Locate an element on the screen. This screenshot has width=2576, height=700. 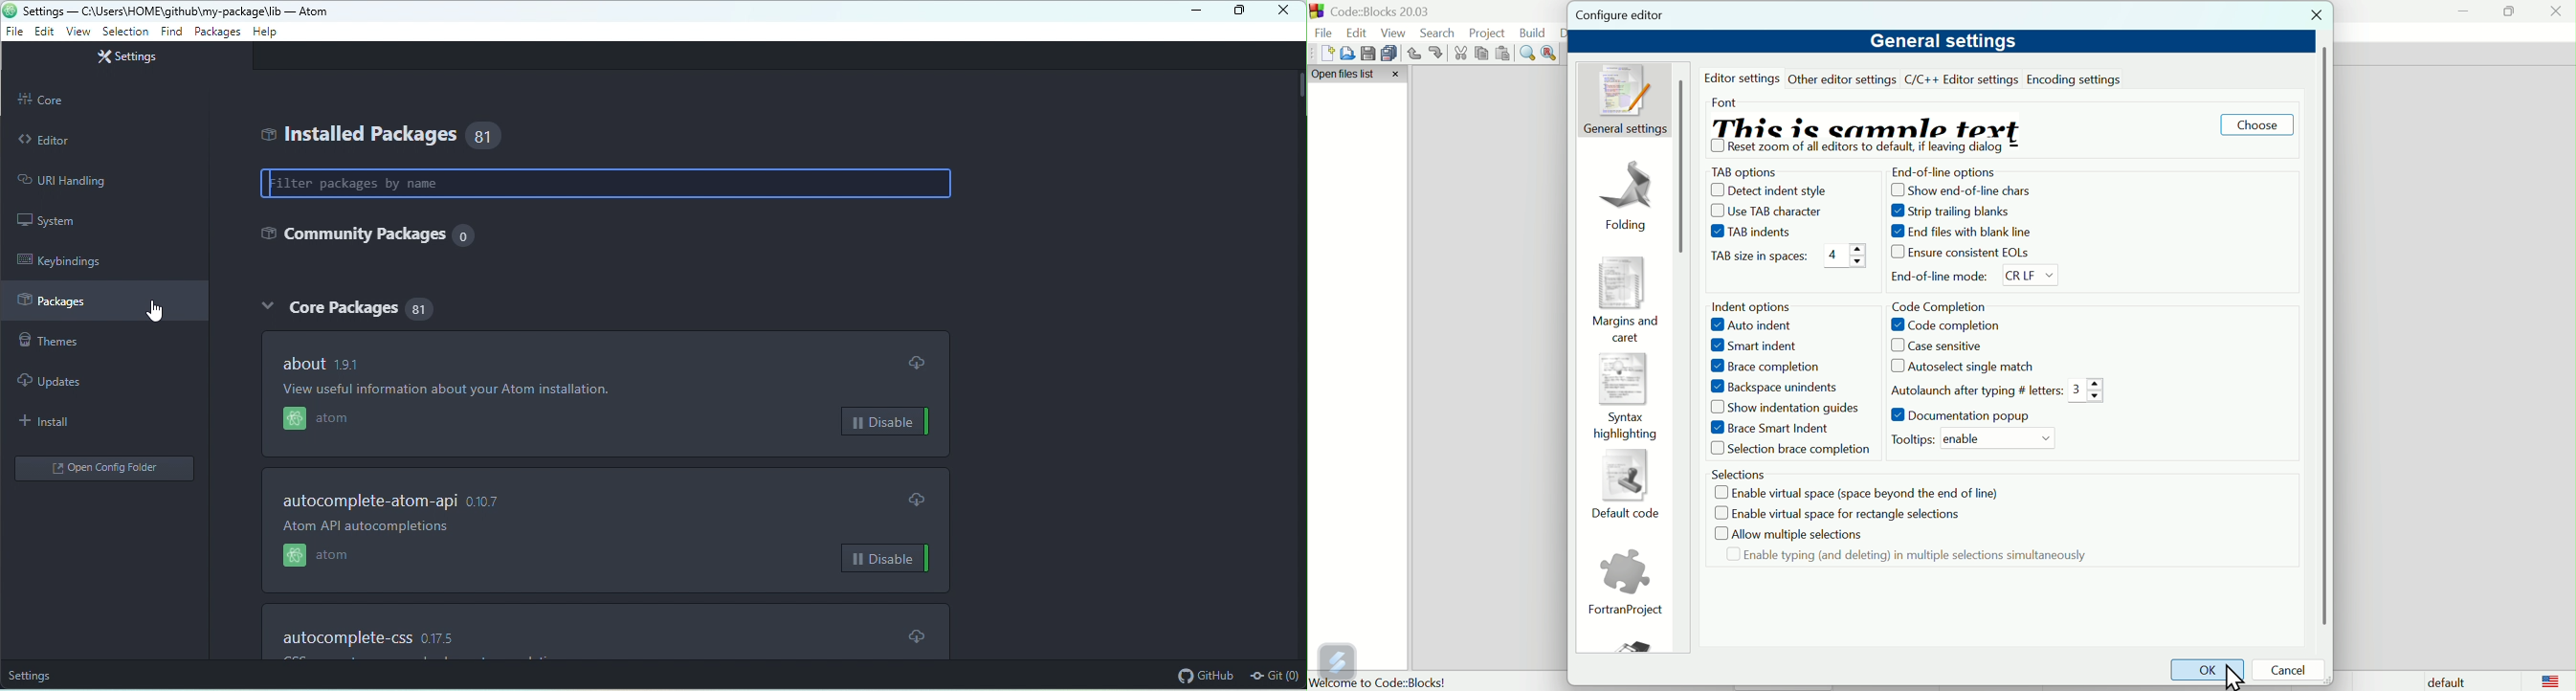
help is located at coordinates (266, 31).